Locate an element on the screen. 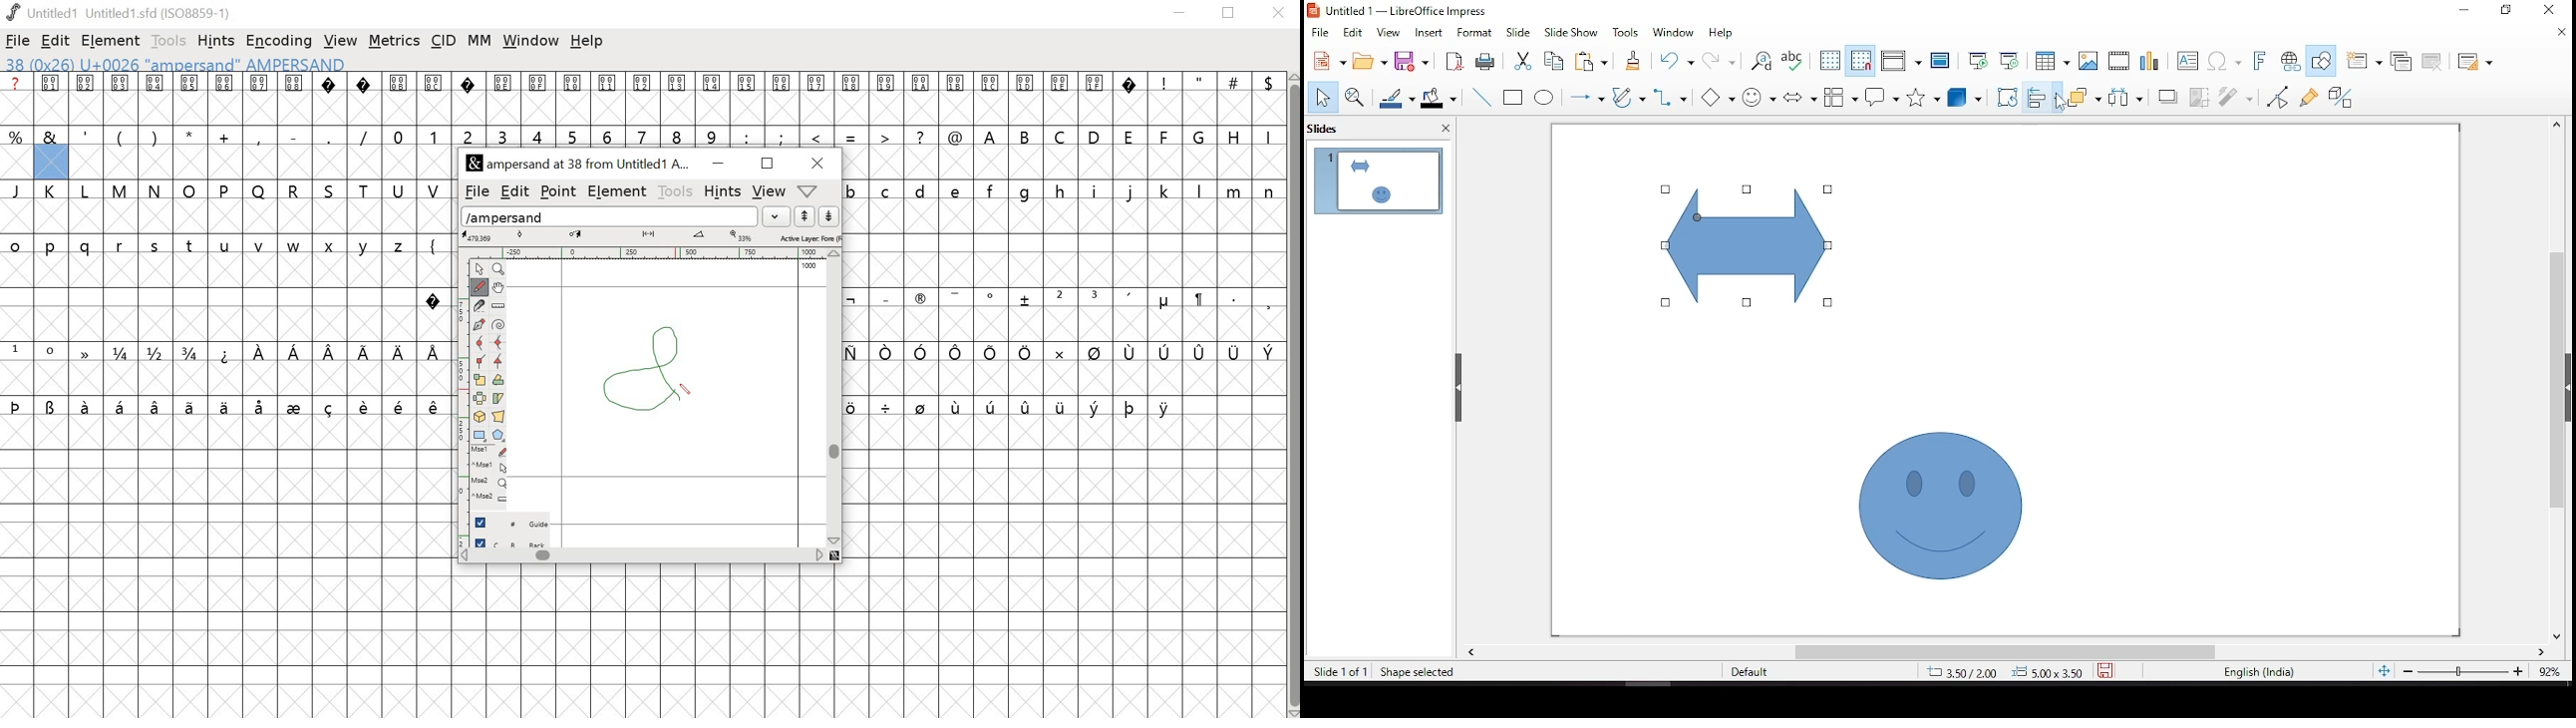 The image size is (2576, 728). image is located at coordinates (2089, 60).